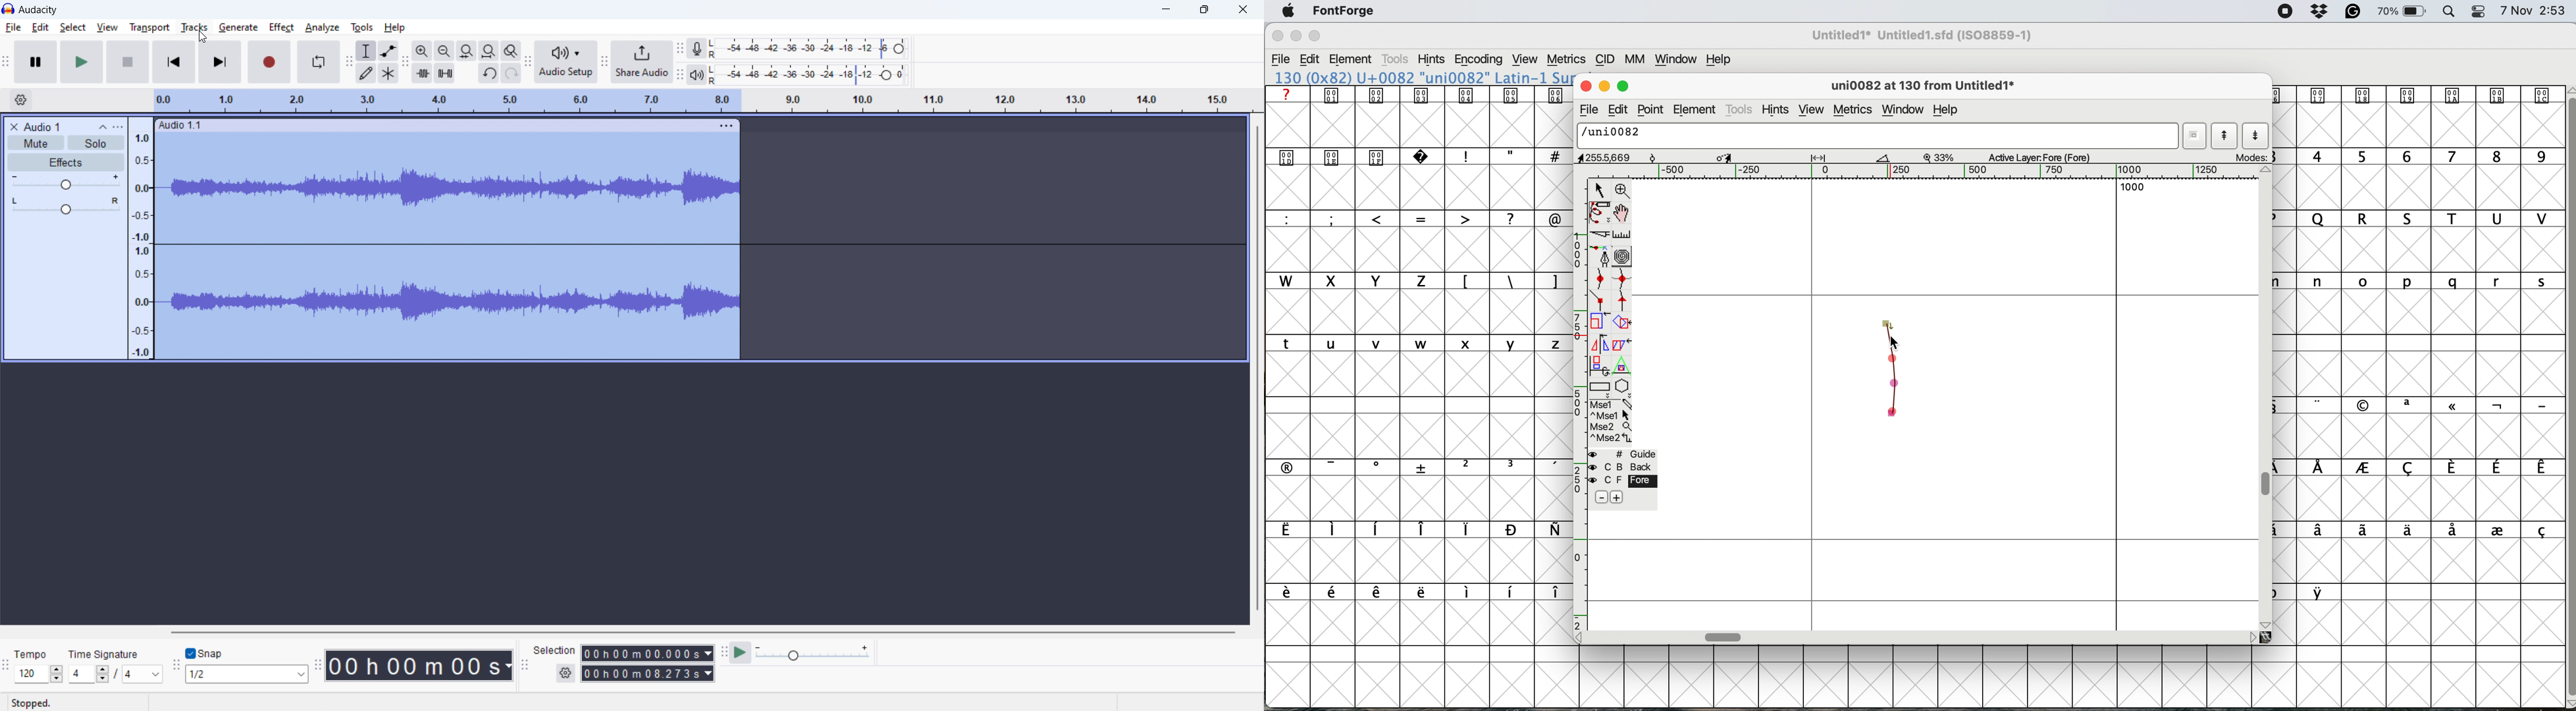  What do you see at coordinates (1929, 87) in the screenshot?
I see `glyph details` at bounding box center [1929, 87].